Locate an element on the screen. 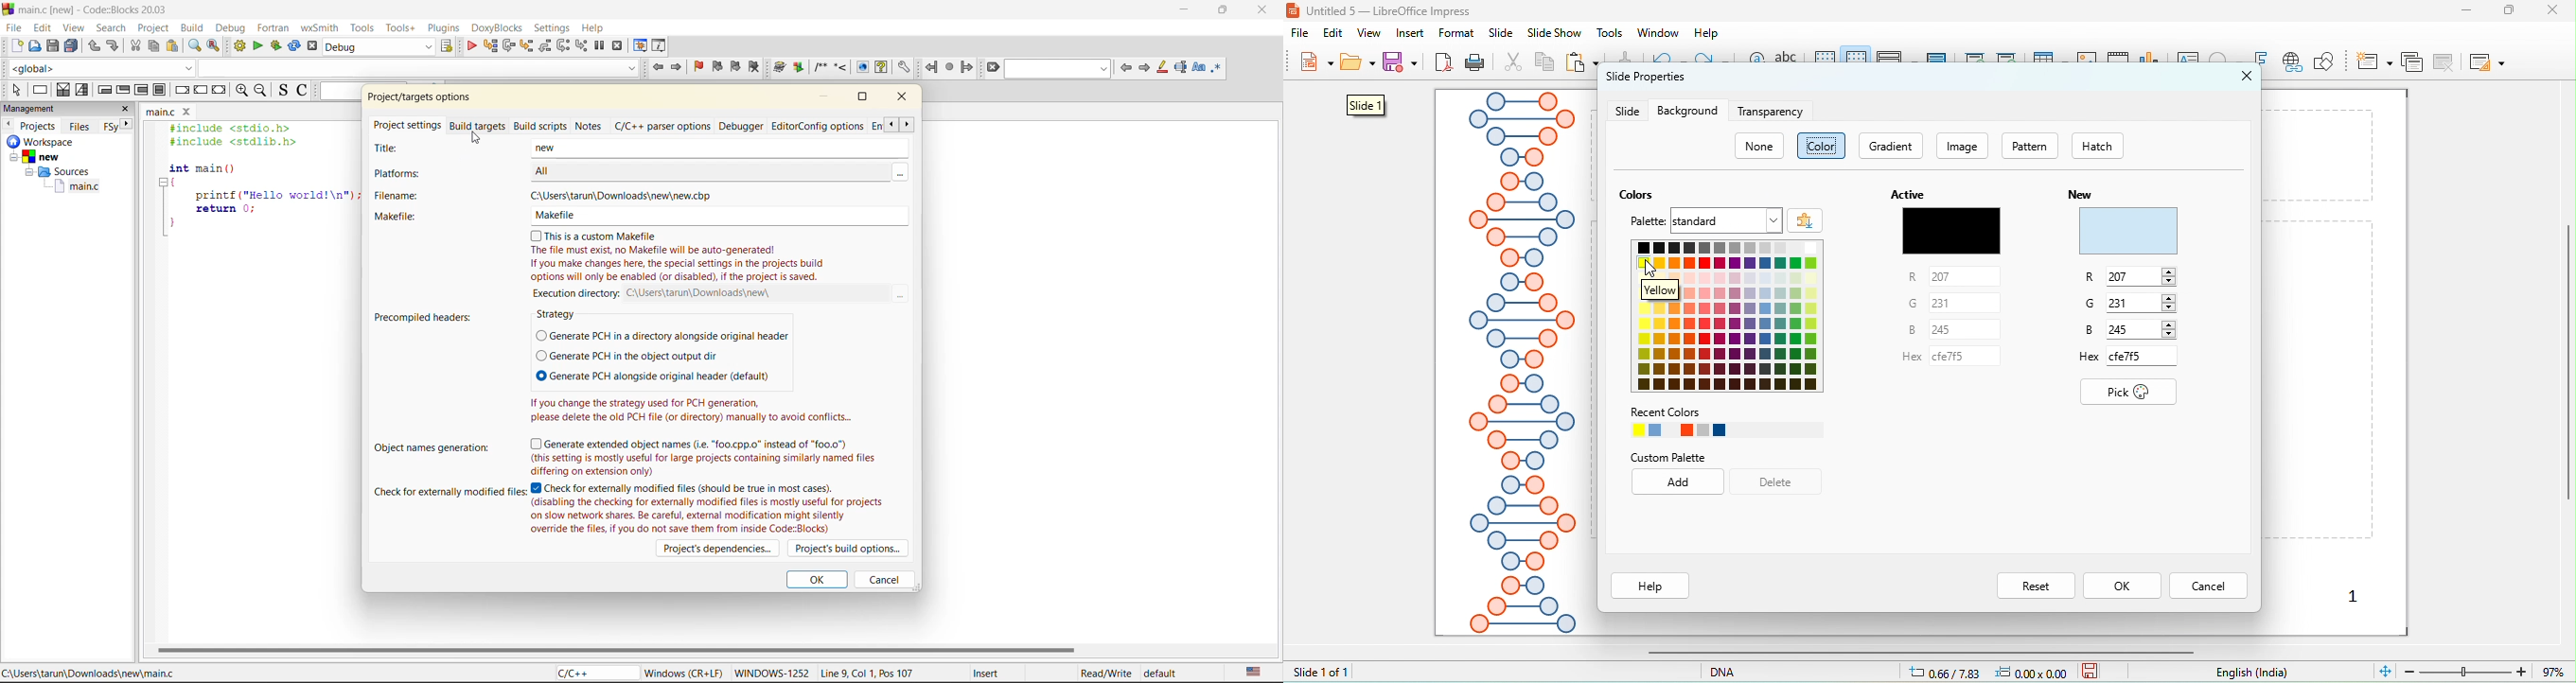 The height and width of the screenshot is (700, 2576). paste is located at coordinates (172, 45).